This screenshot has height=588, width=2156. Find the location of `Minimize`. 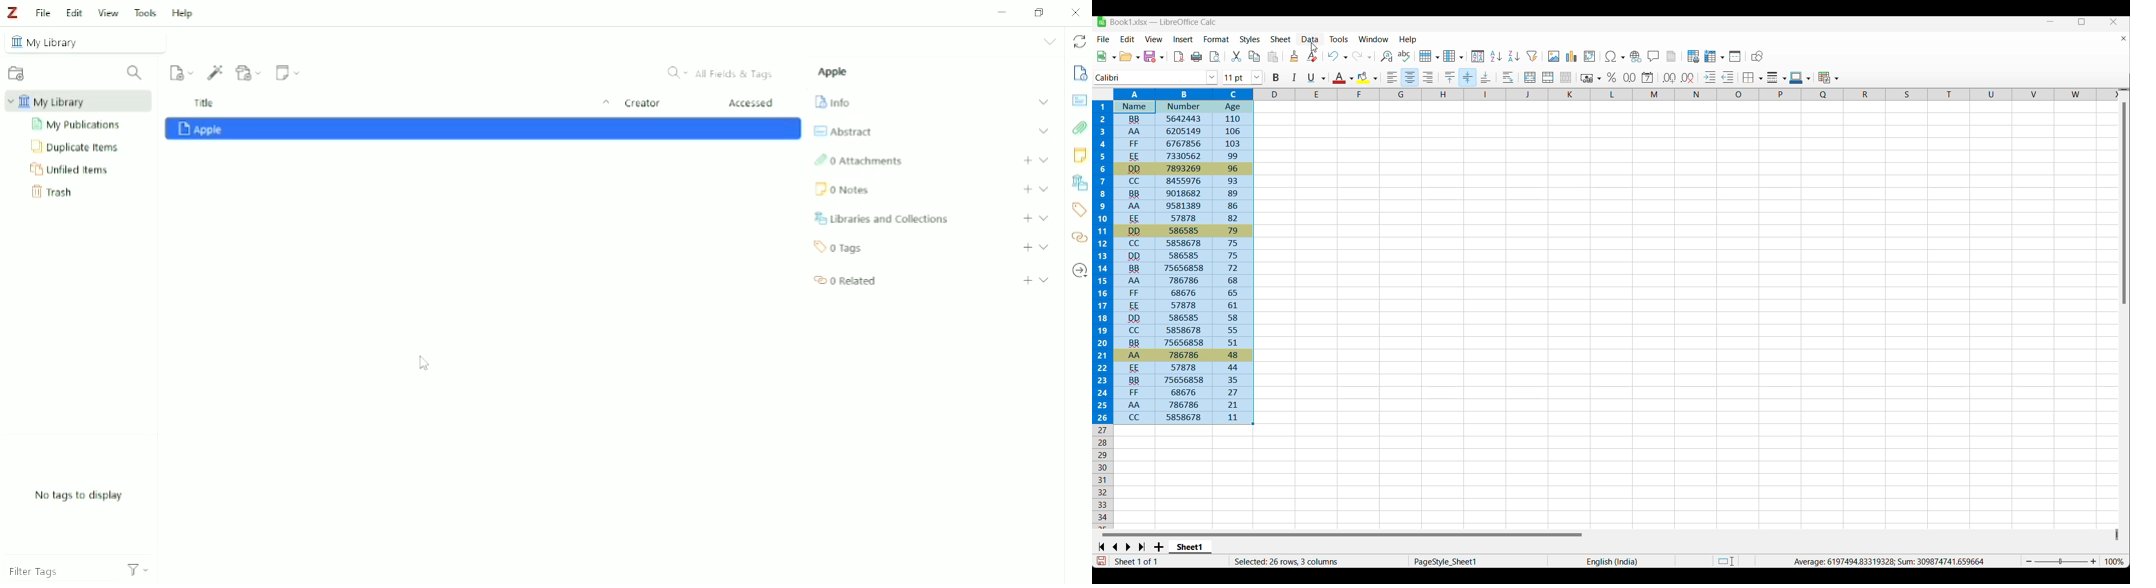

Minimize is located at coordinates (2051, 22).